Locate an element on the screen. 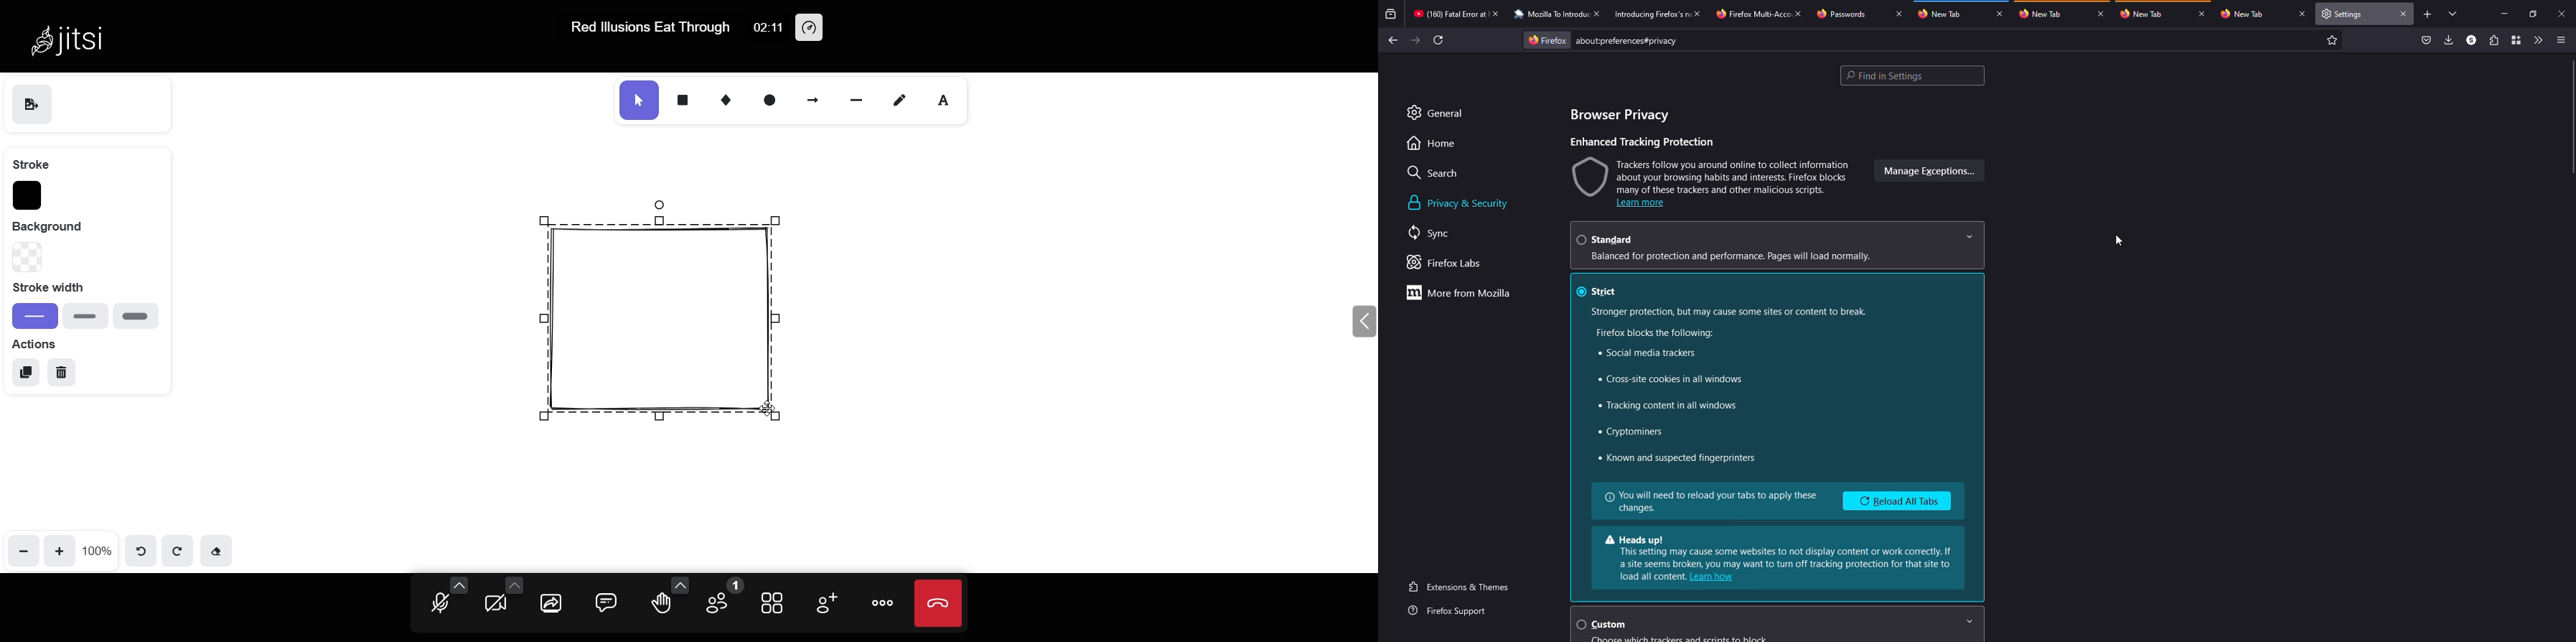  stroke width is located at coordinates (56, 286).